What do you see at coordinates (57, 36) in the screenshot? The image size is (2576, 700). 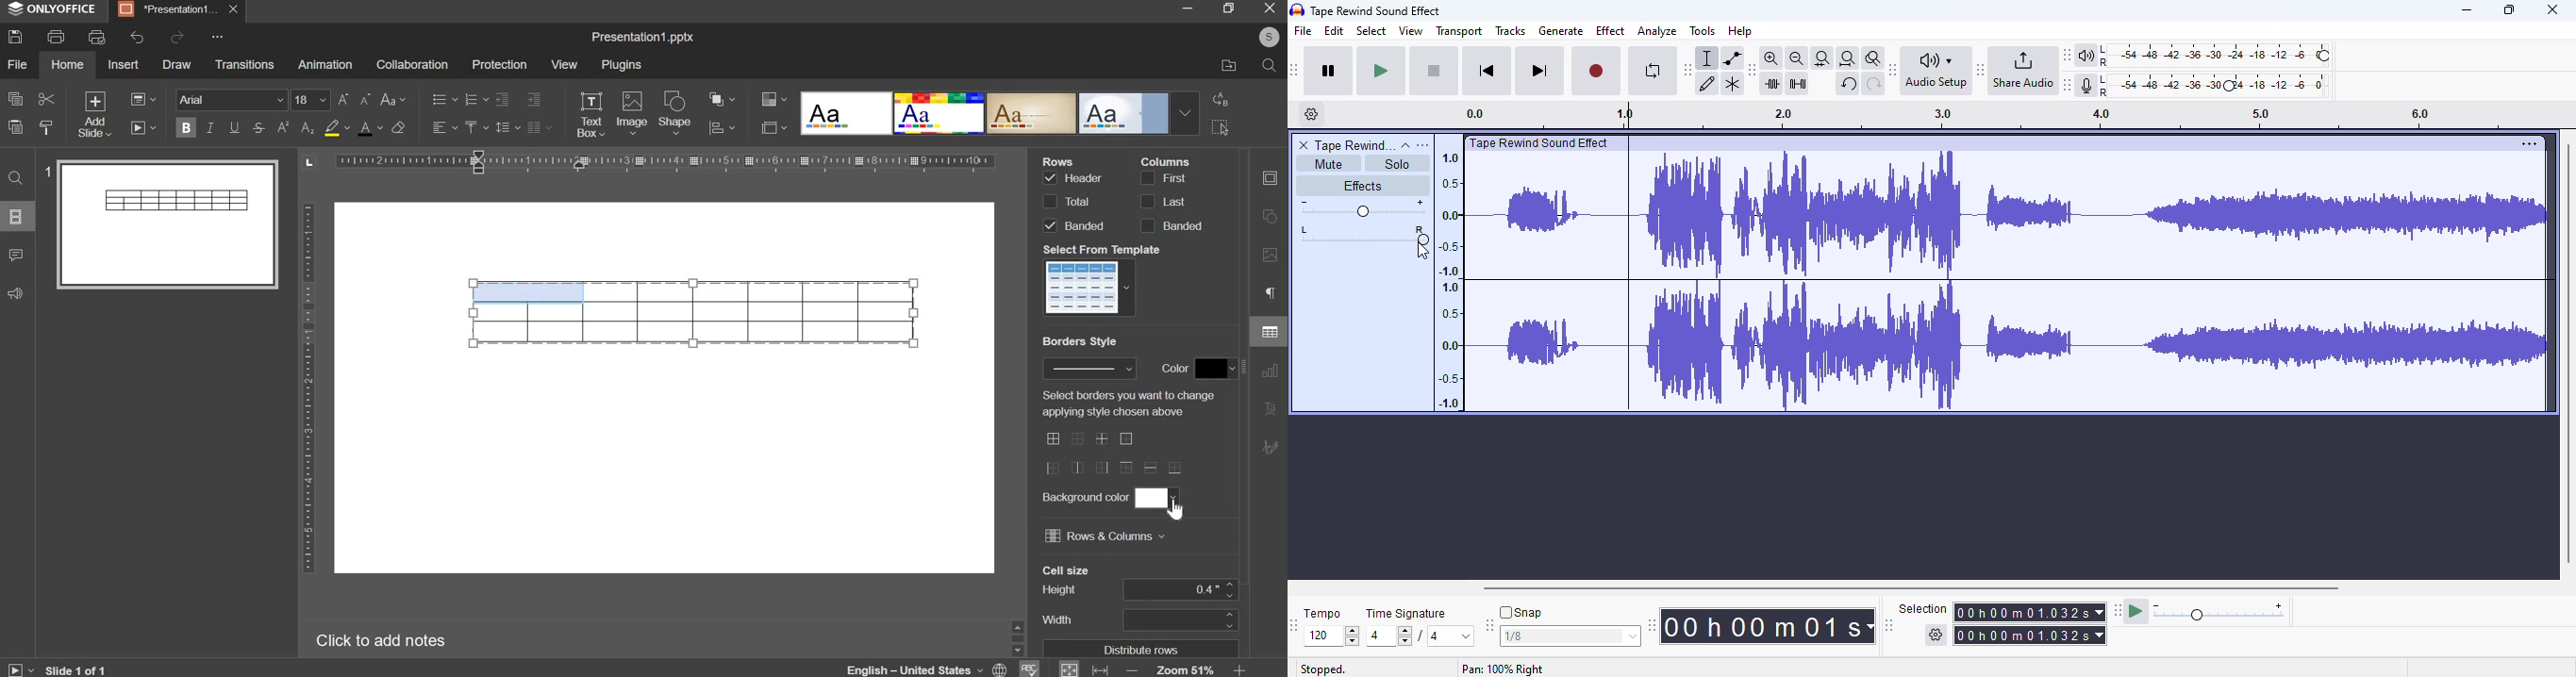 I see `print` at bounding box center [57, 36].